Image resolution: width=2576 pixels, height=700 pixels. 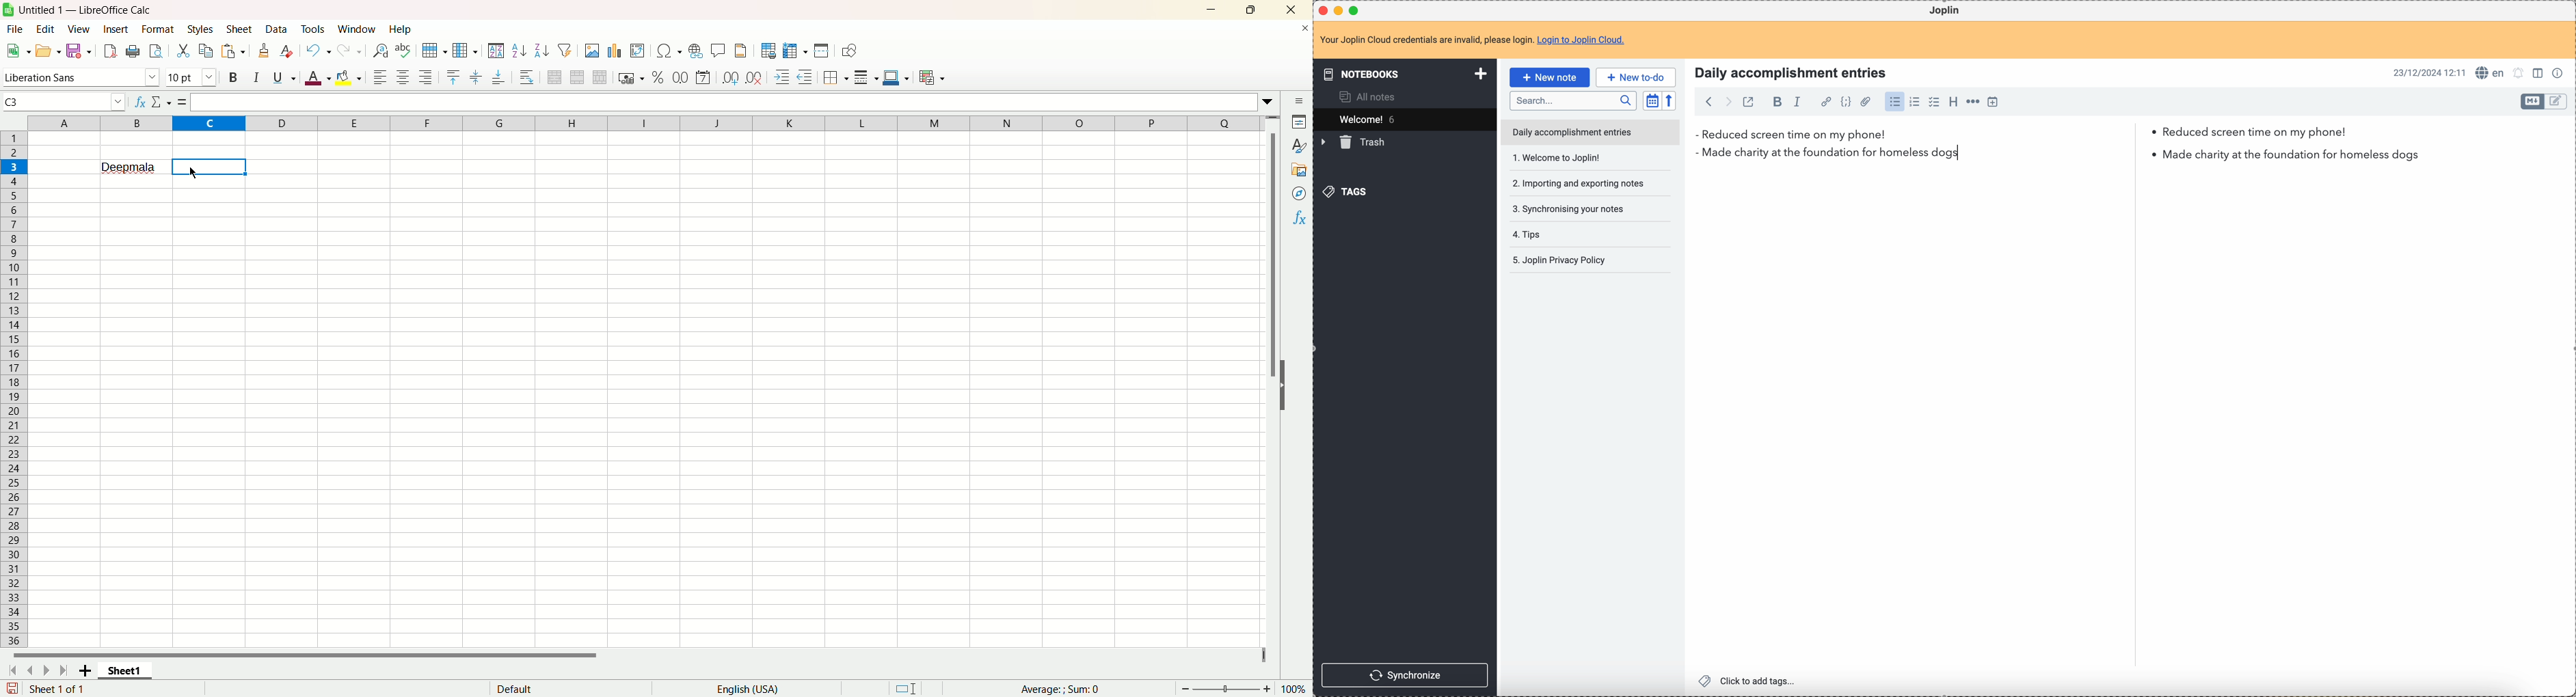 I want to click on daily accomplishment entries, so click(x=1571, y=131).